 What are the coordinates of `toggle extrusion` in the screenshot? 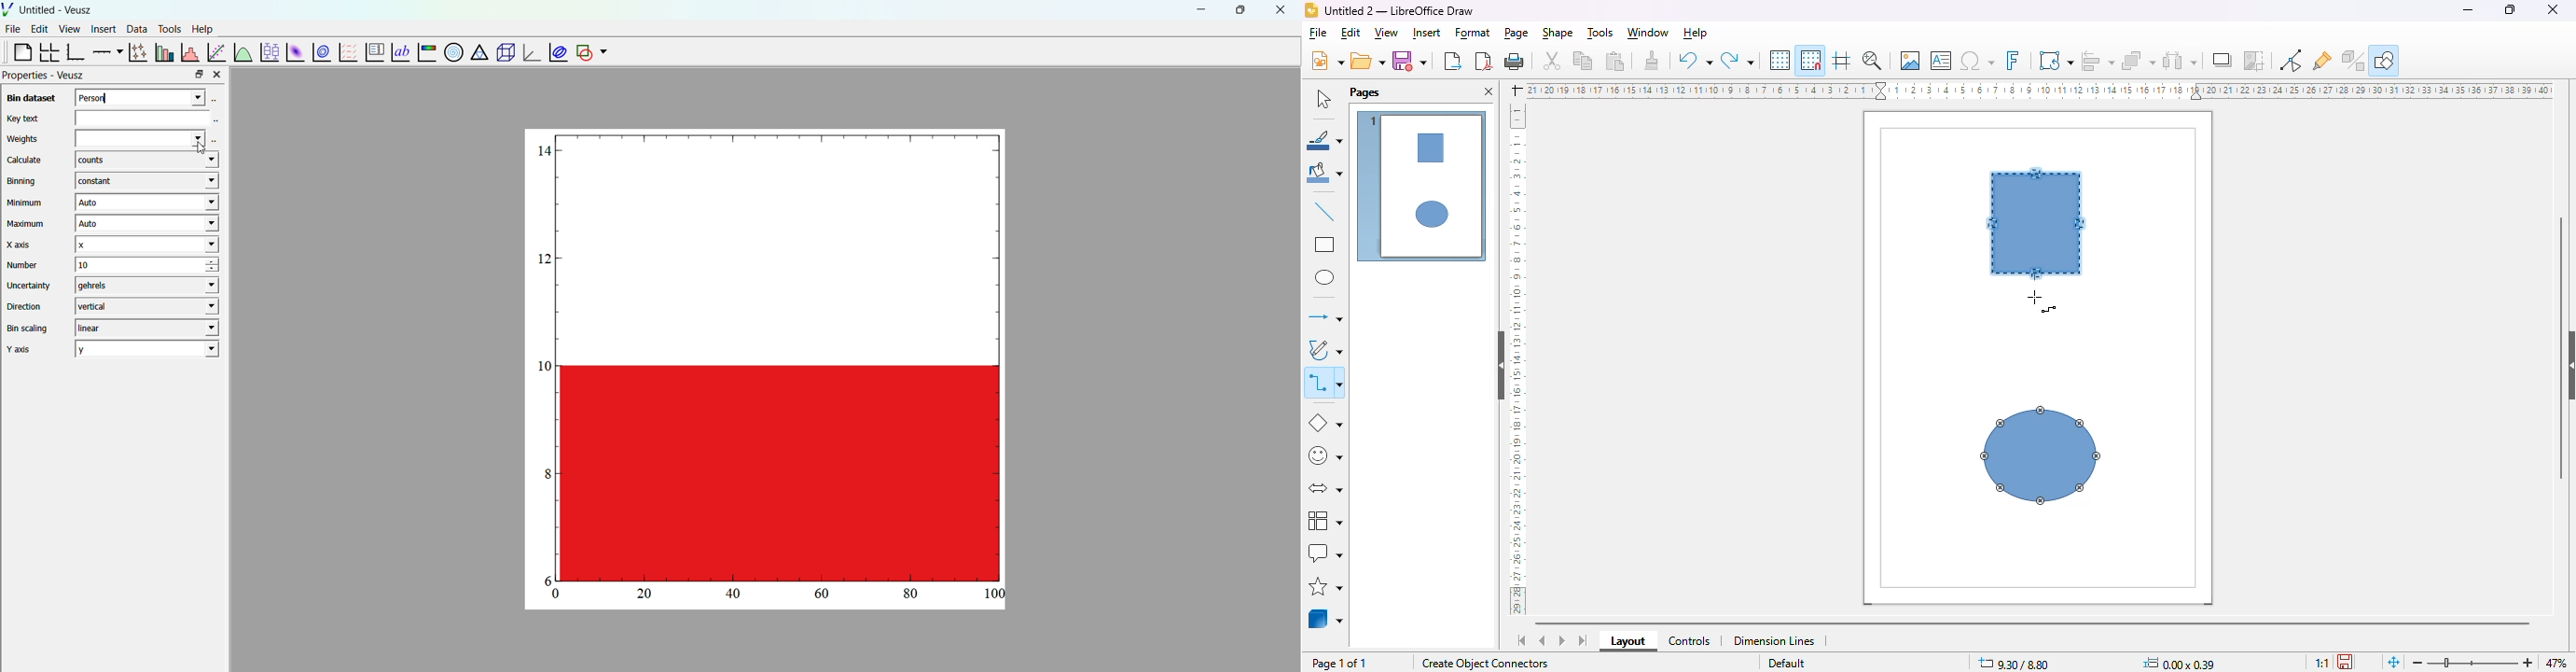 It's located at (2354, 61).